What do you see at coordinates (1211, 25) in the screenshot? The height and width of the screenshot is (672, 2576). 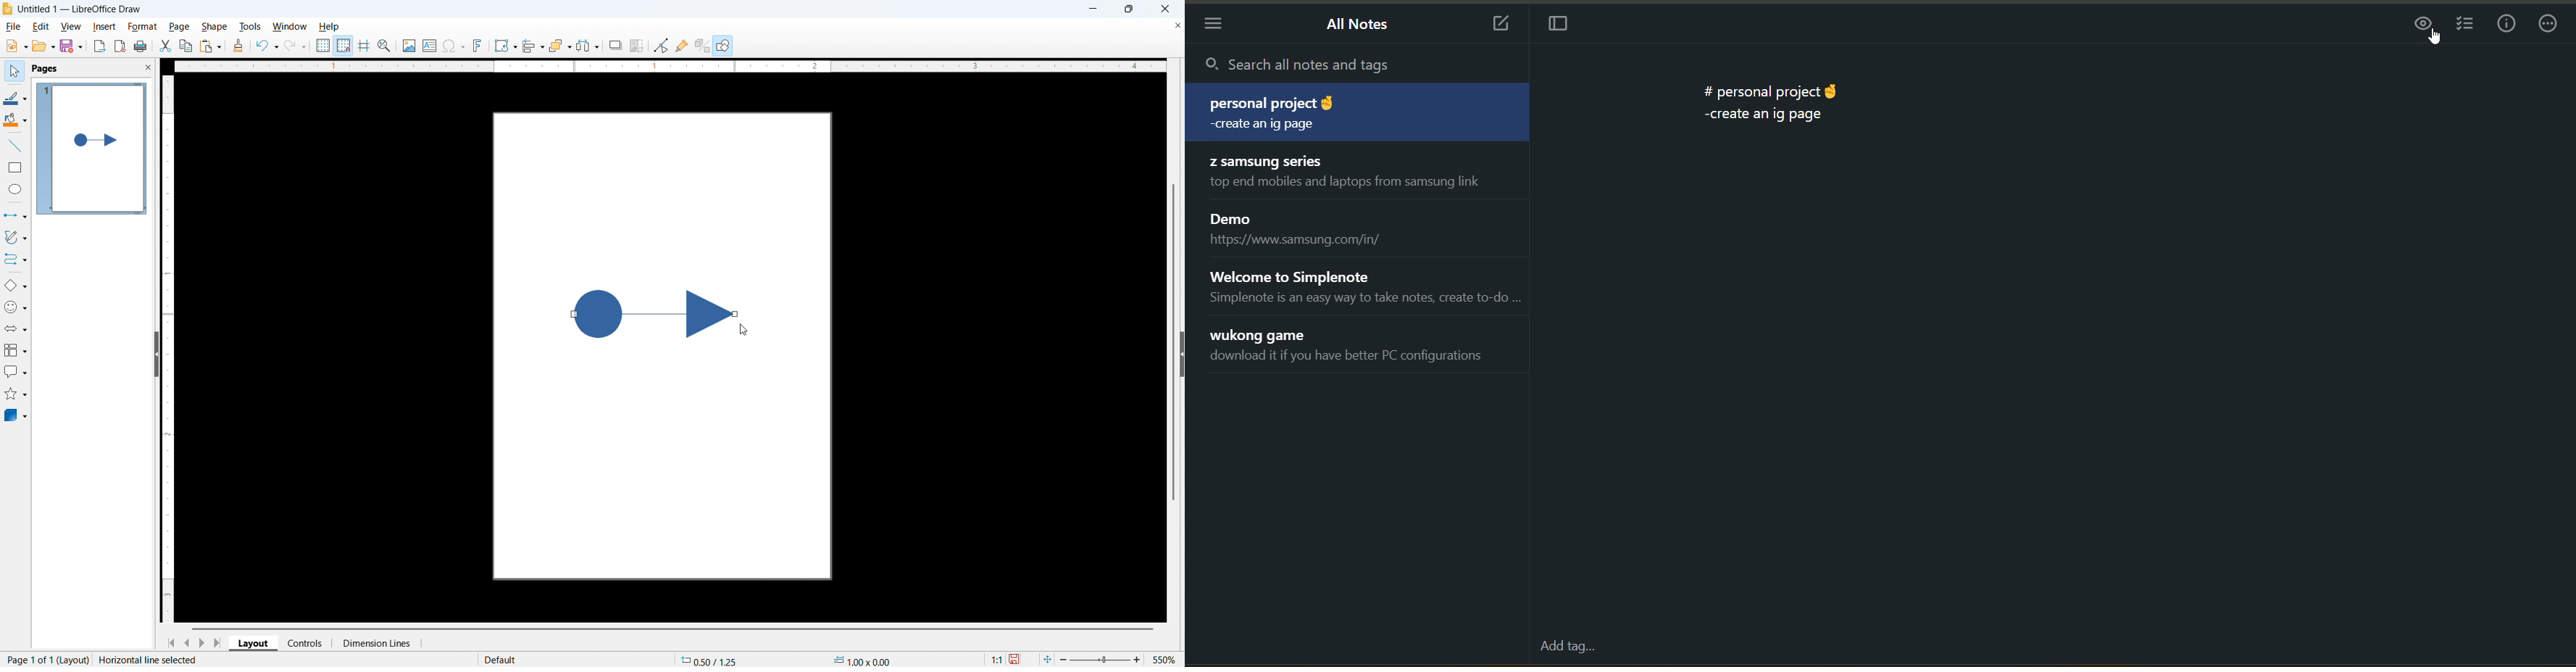 I see `menu` at bounding box center [1211, 25].